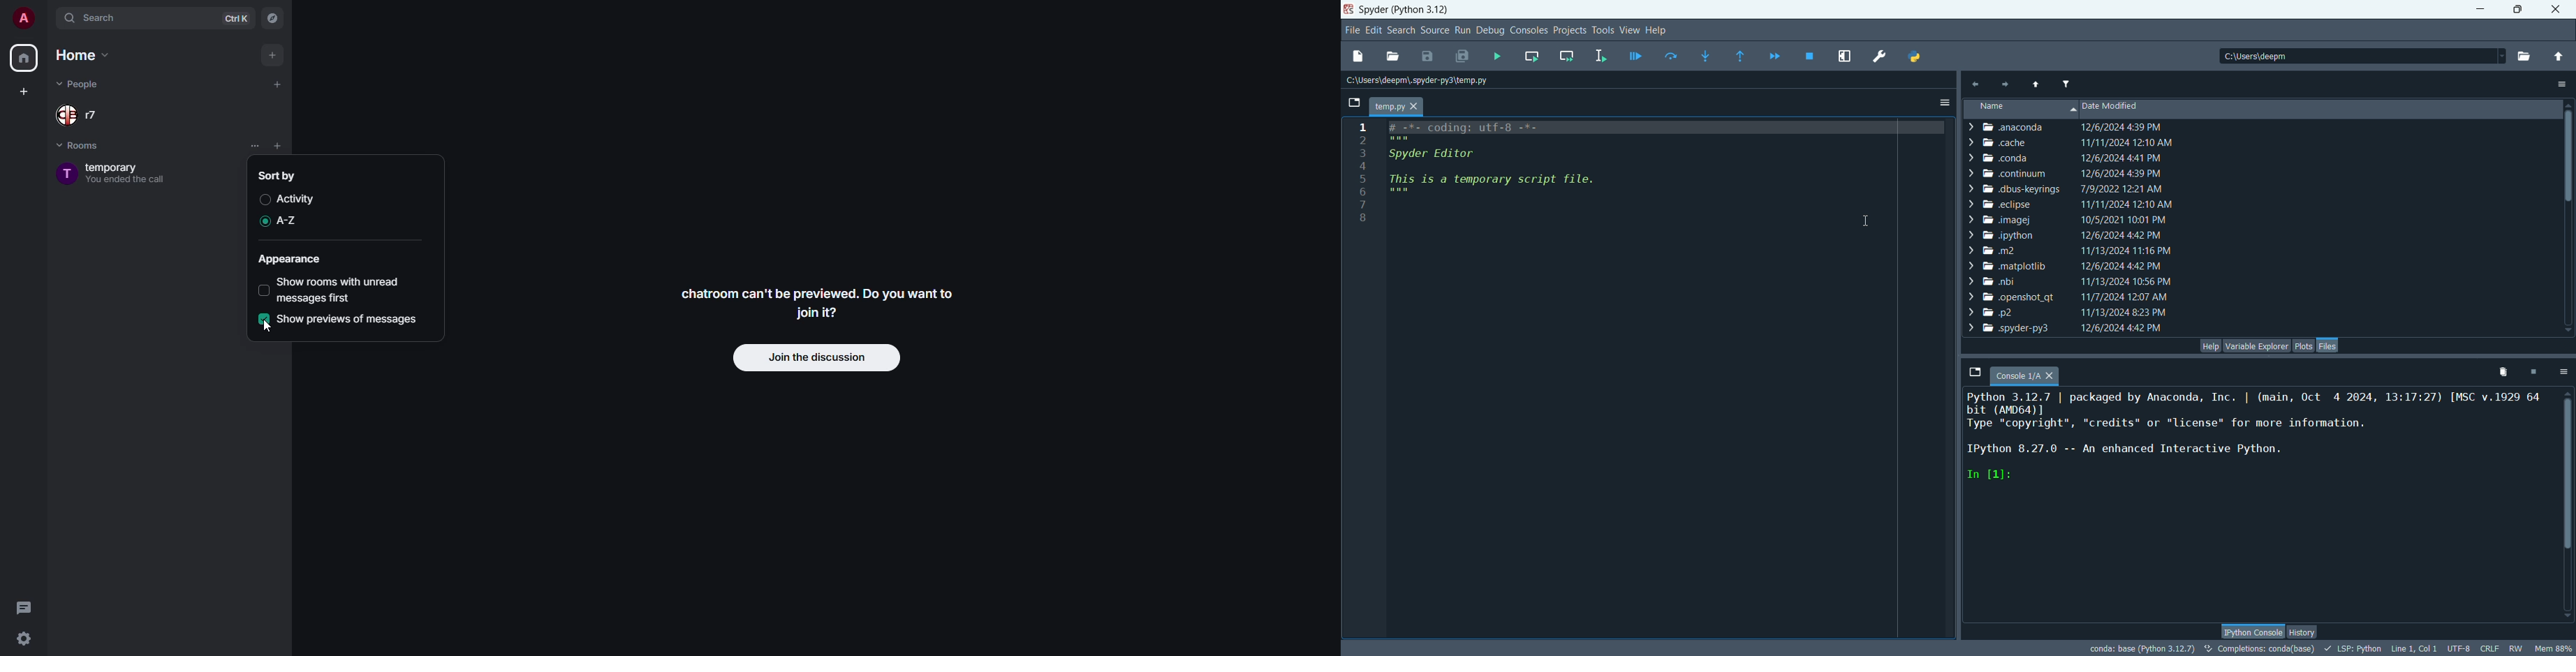 Image resolution: width=2576 pixels, height=672 pixels. Describe the element at coordinates (2126, 228) in the screenshot. I see `date modified` at that location.